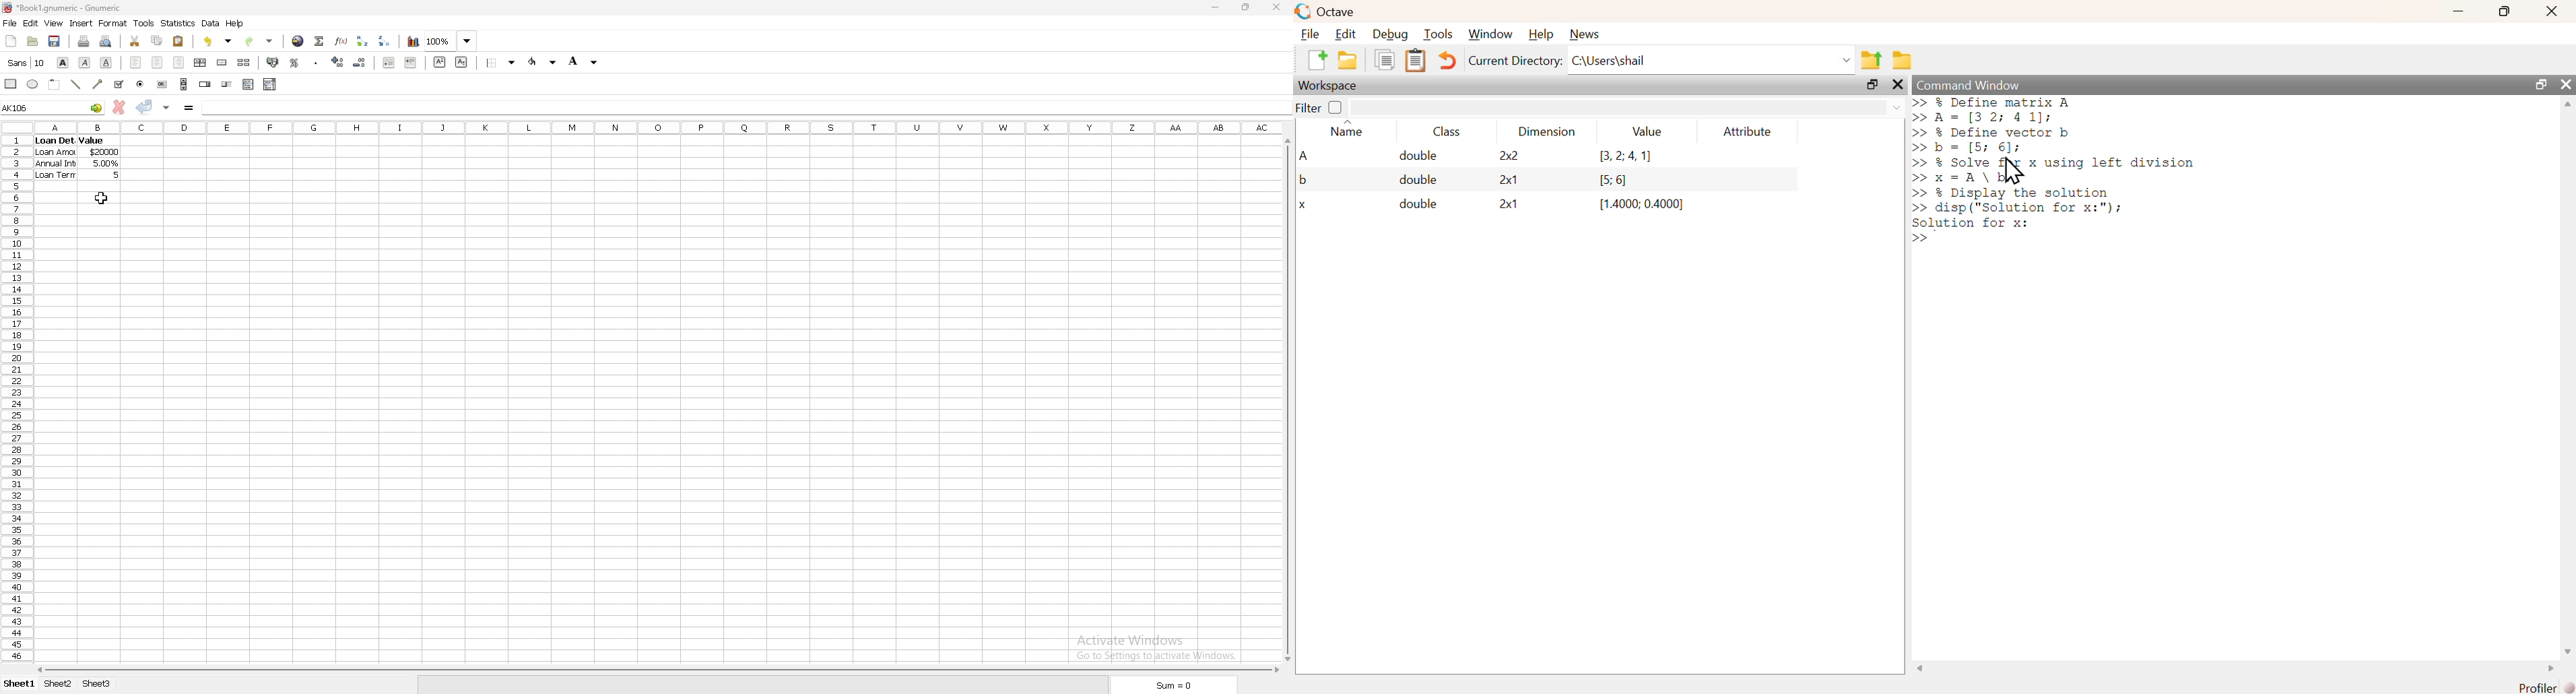  What do you see at coordinates (248, 84) in the screenshot?
I see `list` at bounding box center [248, 84].